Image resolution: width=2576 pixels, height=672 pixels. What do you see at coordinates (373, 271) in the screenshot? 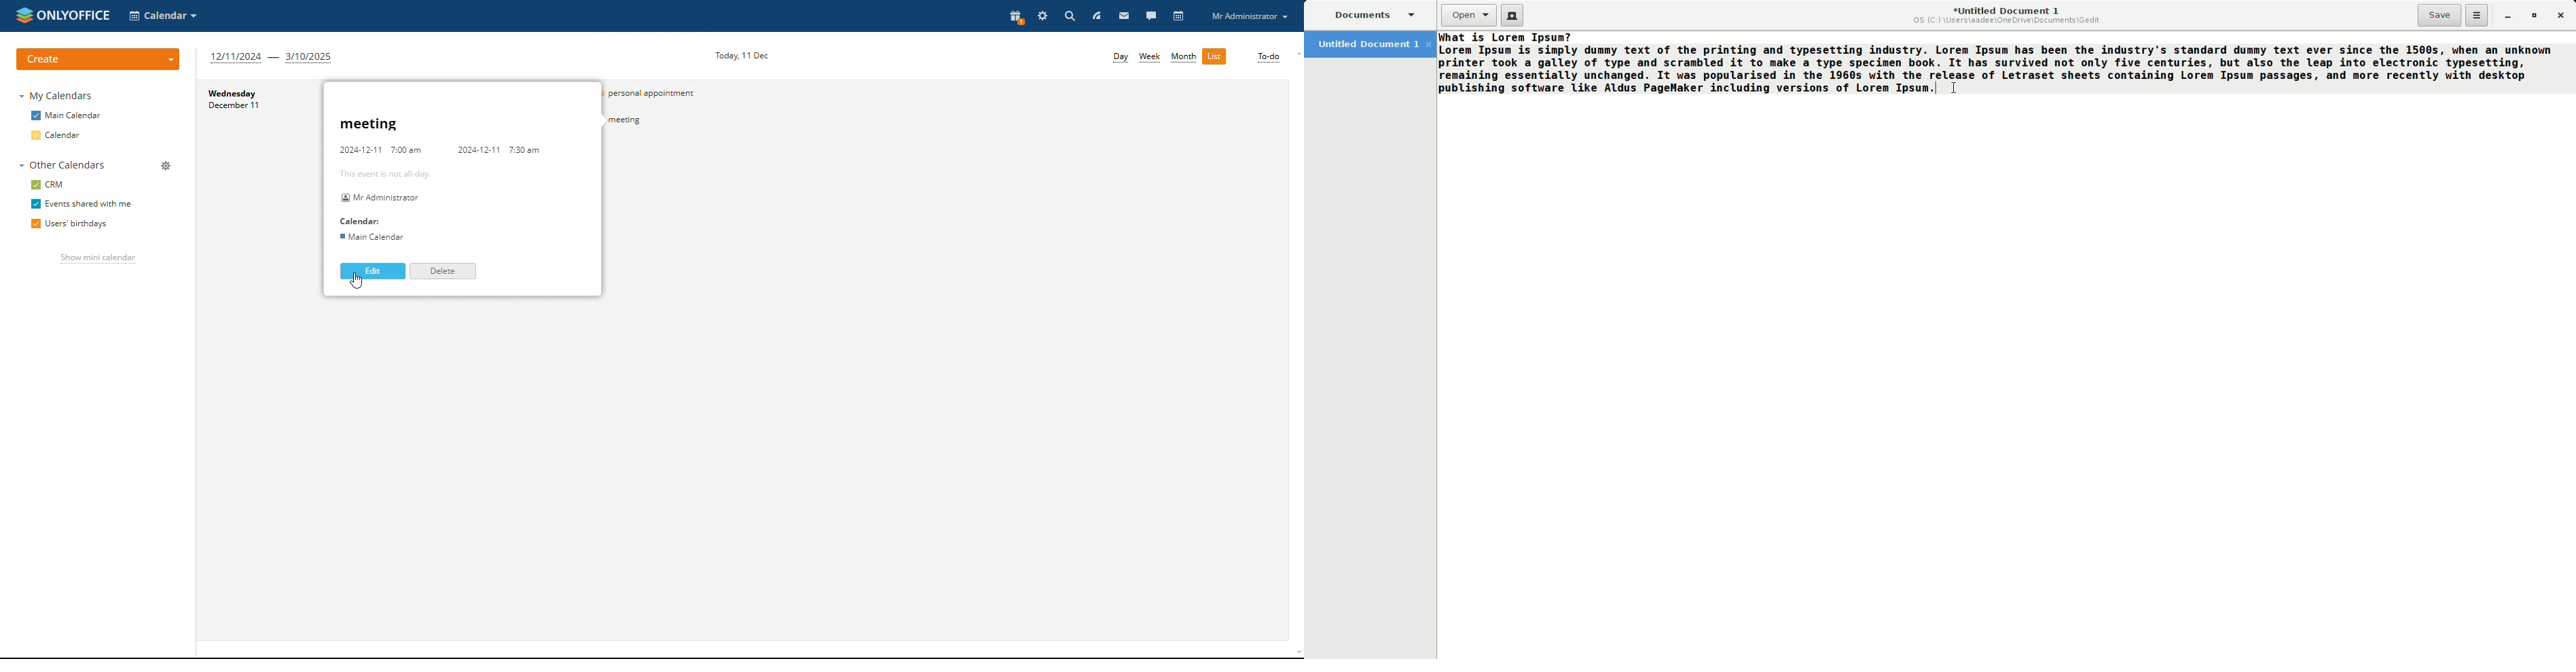
I see `edit` at bounding box center [373, 271].